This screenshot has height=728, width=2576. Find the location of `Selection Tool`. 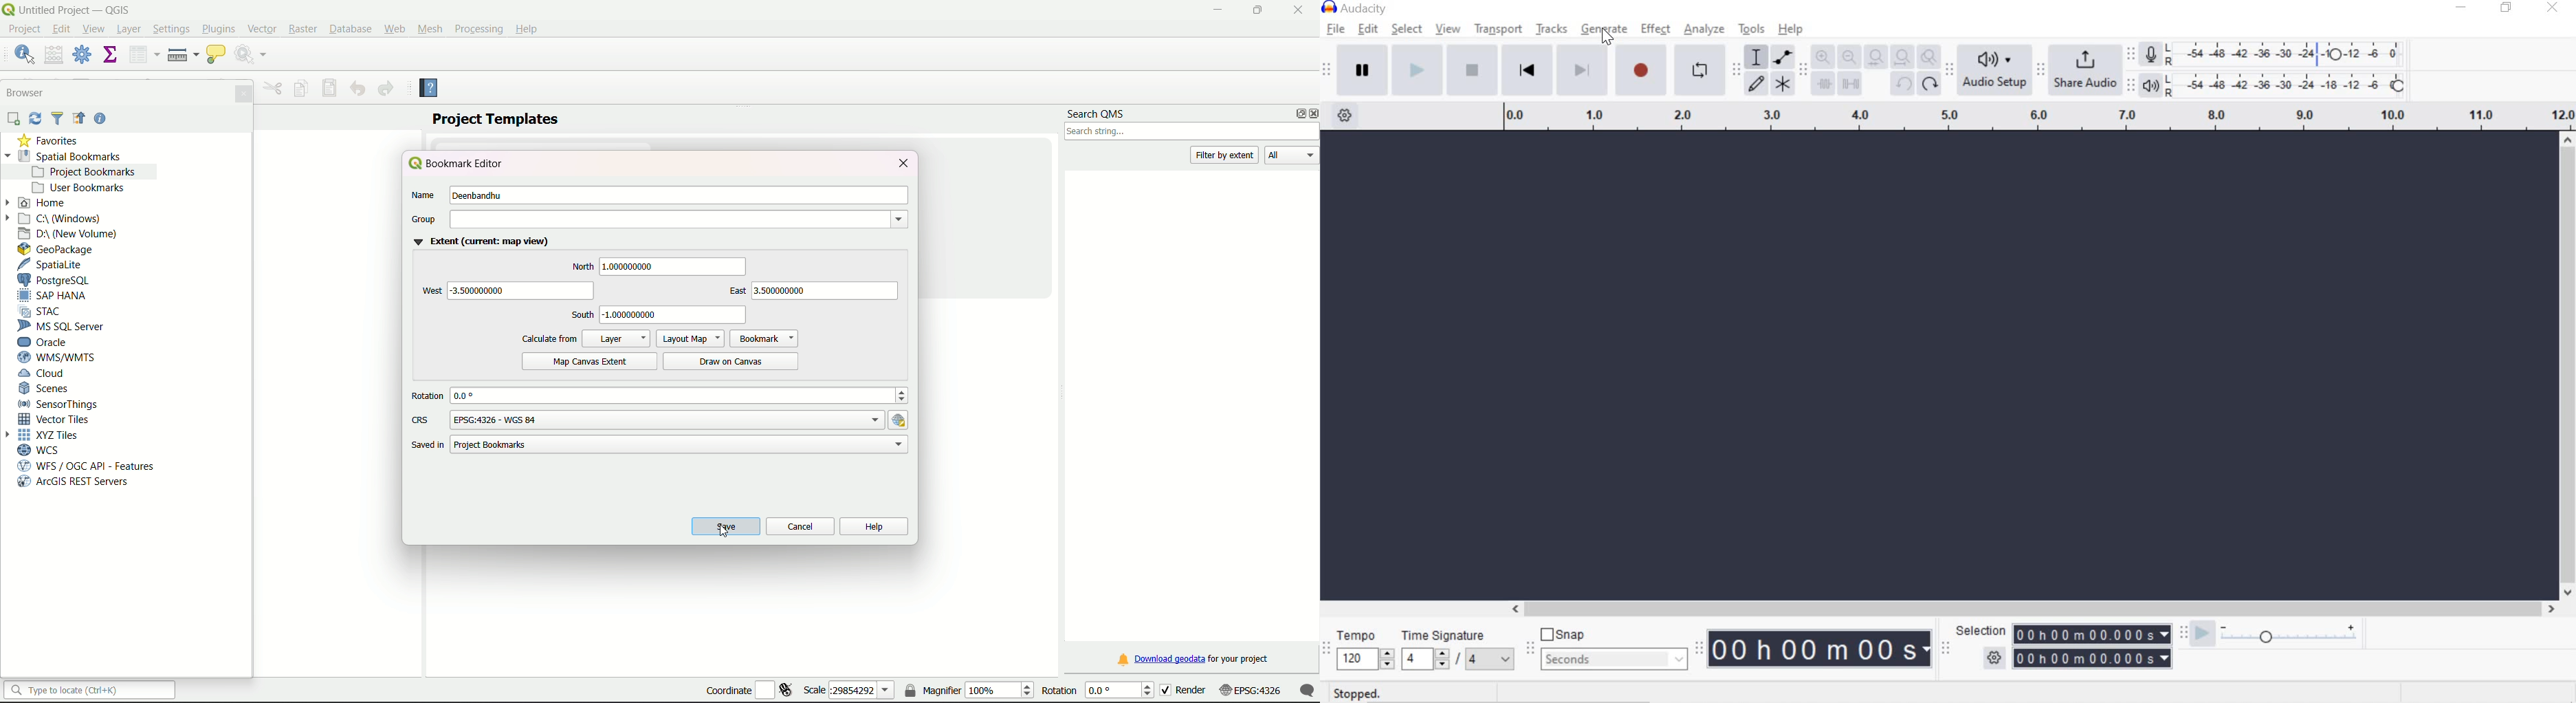

Selection Tool is located at coordinates (1755, 57).